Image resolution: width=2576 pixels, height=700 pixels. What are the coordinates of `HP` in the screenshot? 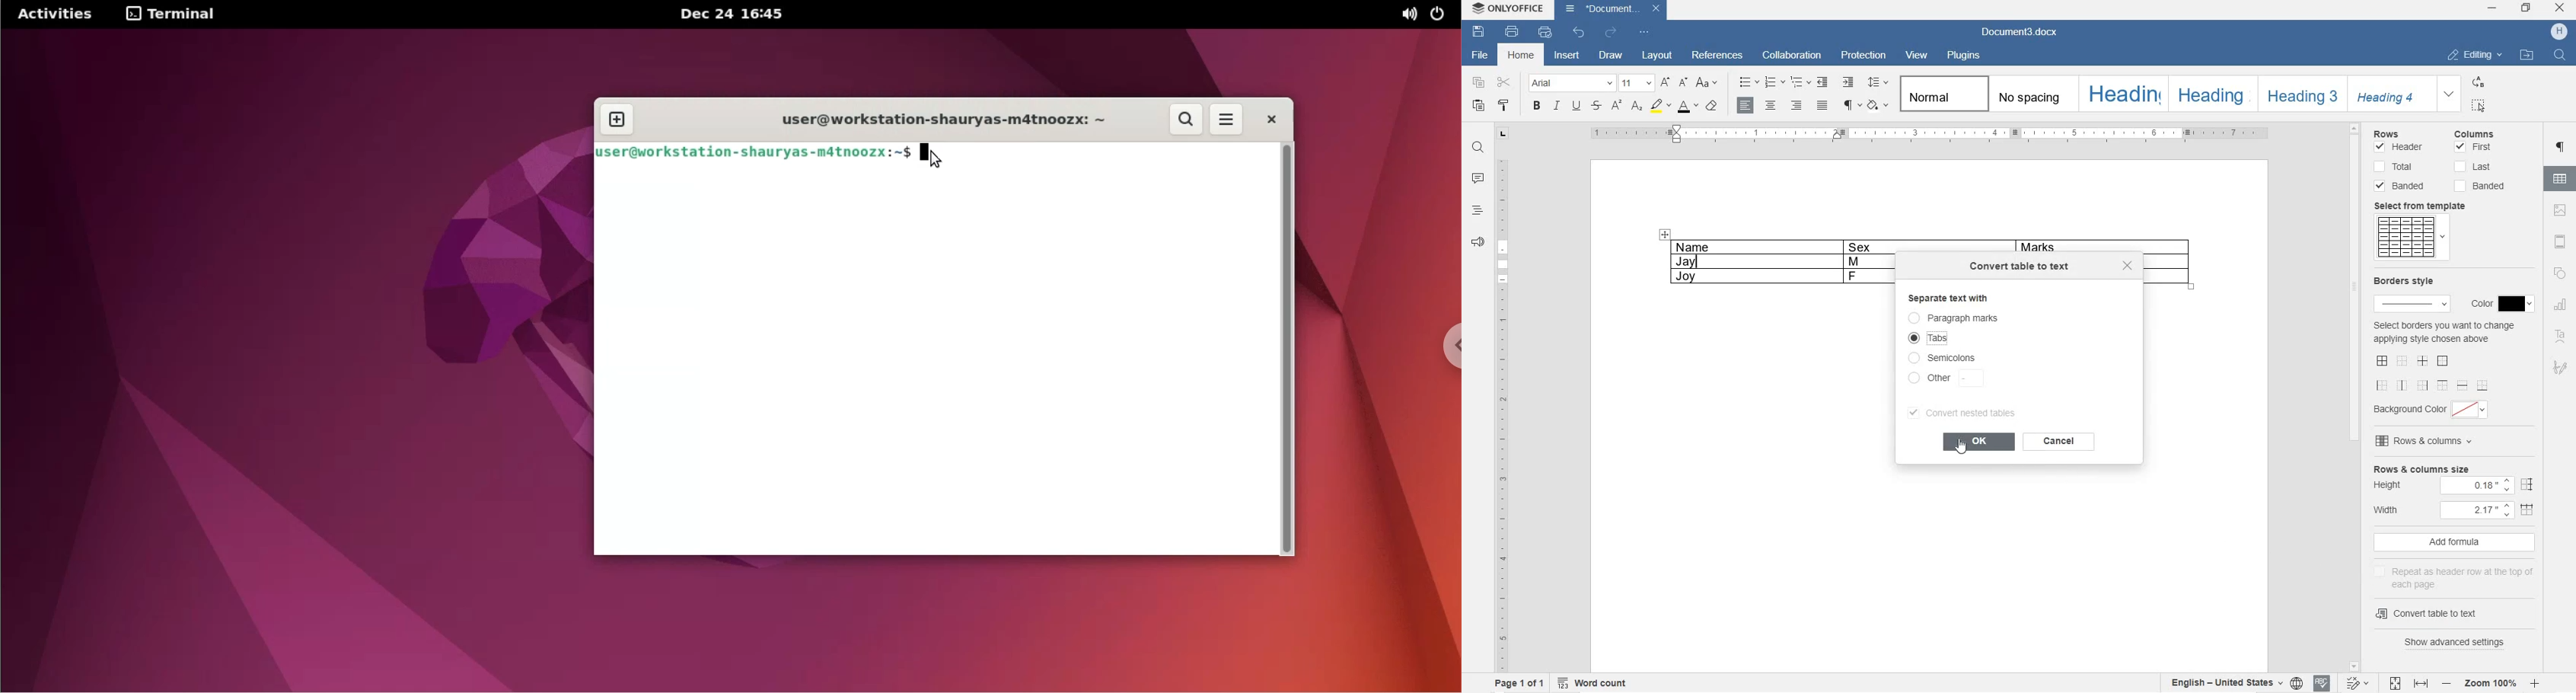 It's located at (2561, 31).